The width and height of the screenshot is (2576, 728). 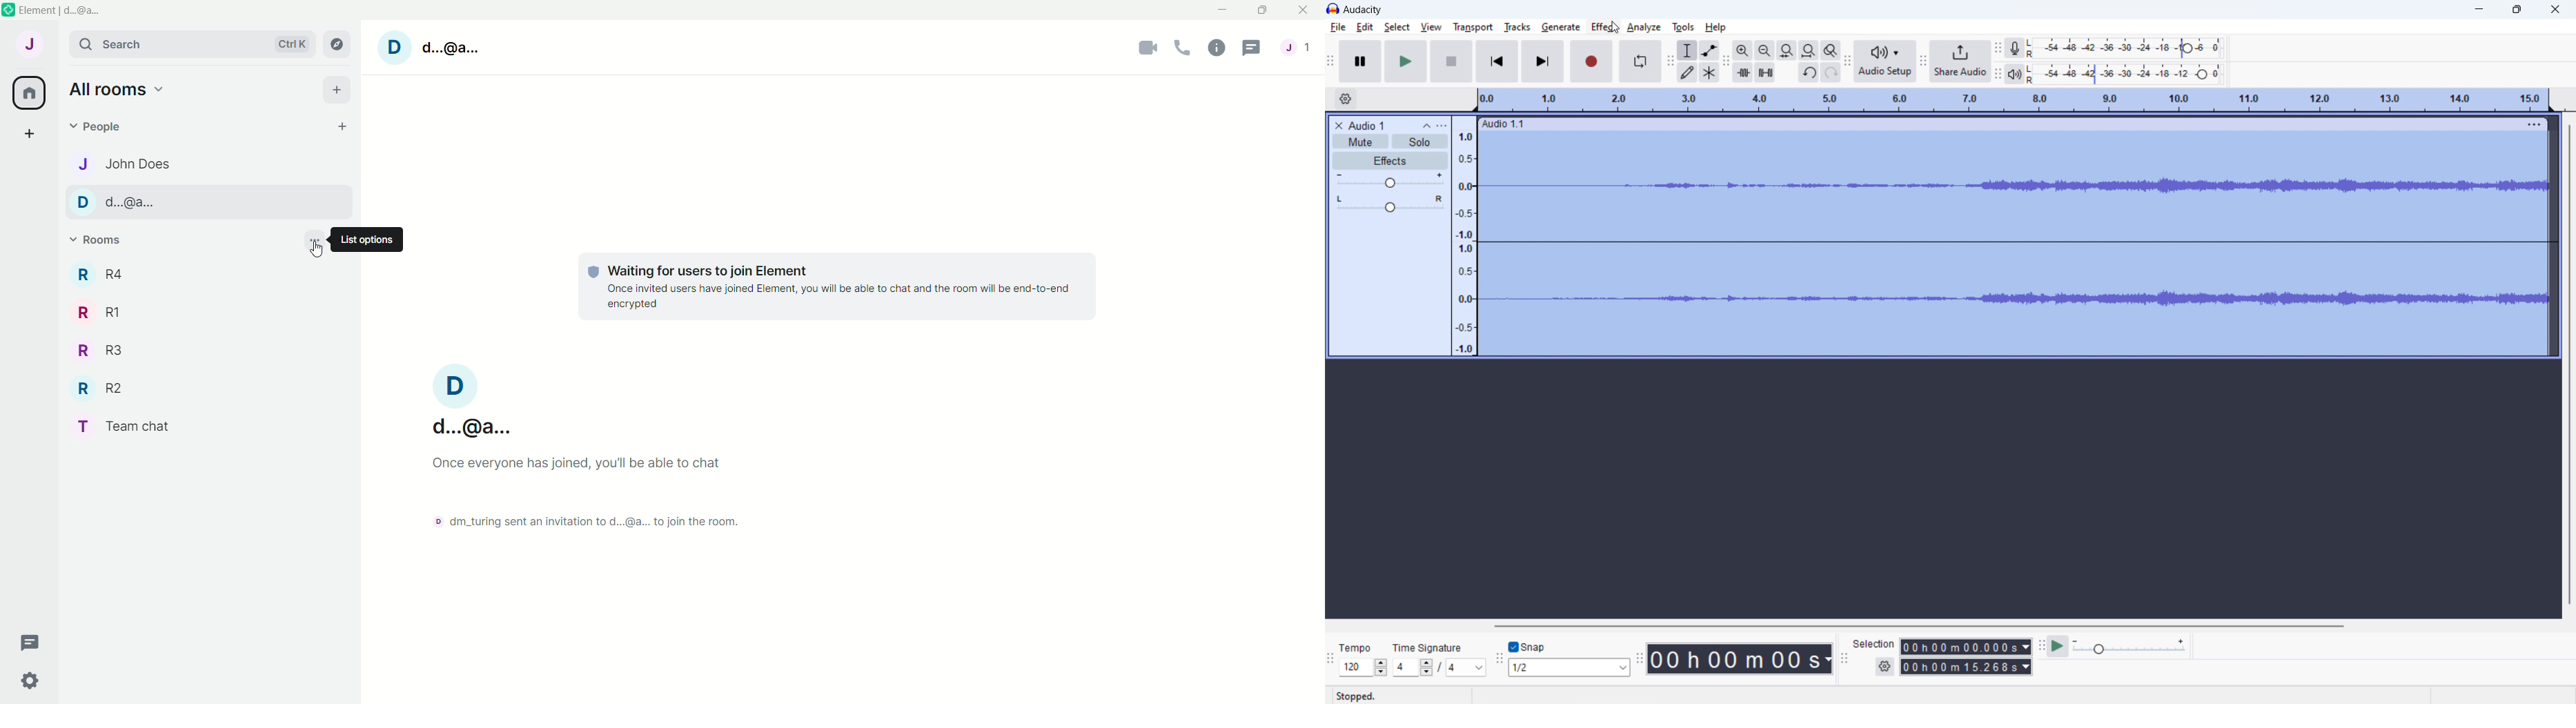 I want to click on skip to start, so click(x=1497, y=61).